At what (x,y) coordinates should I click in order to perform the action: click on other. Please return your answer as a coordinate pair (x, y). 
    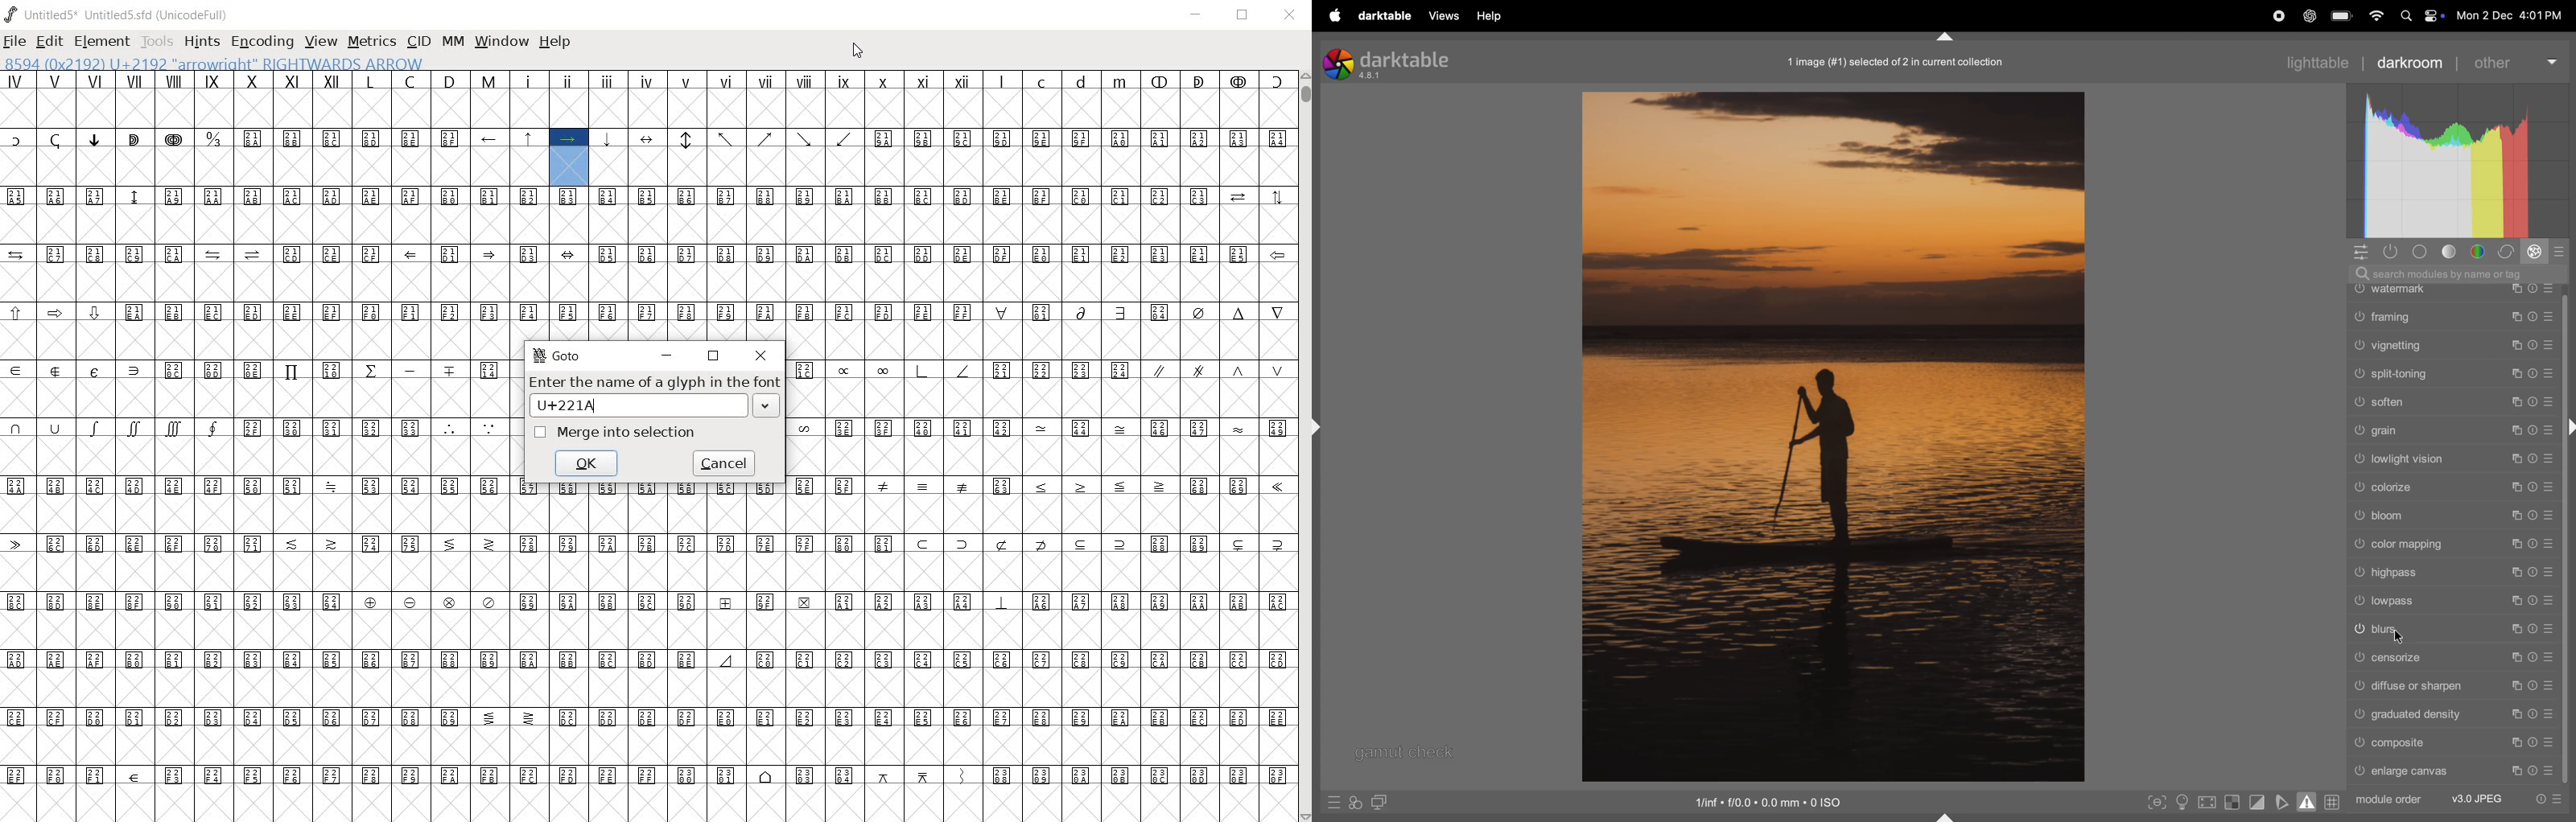
    Looking at the image, I should click on (2514, 61).